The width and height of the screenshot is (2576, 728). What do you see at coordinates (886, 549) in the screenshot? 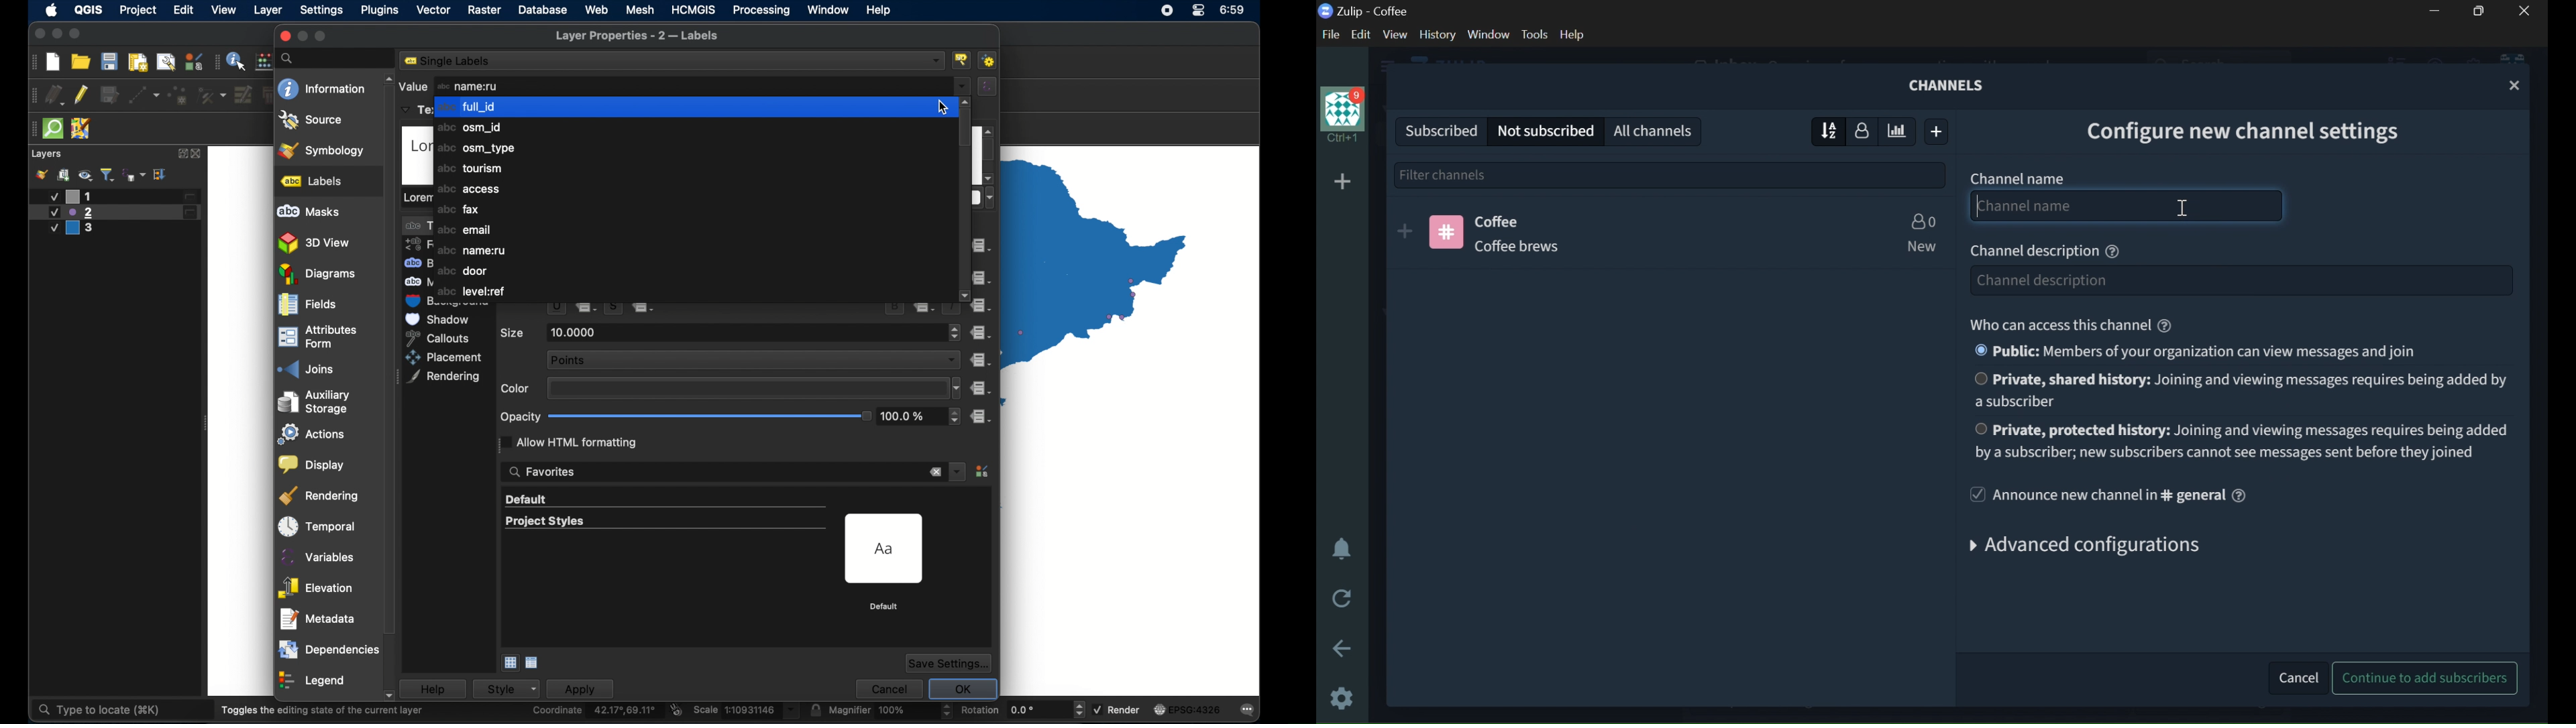
I see `preview` at bounding box center [886, 549].